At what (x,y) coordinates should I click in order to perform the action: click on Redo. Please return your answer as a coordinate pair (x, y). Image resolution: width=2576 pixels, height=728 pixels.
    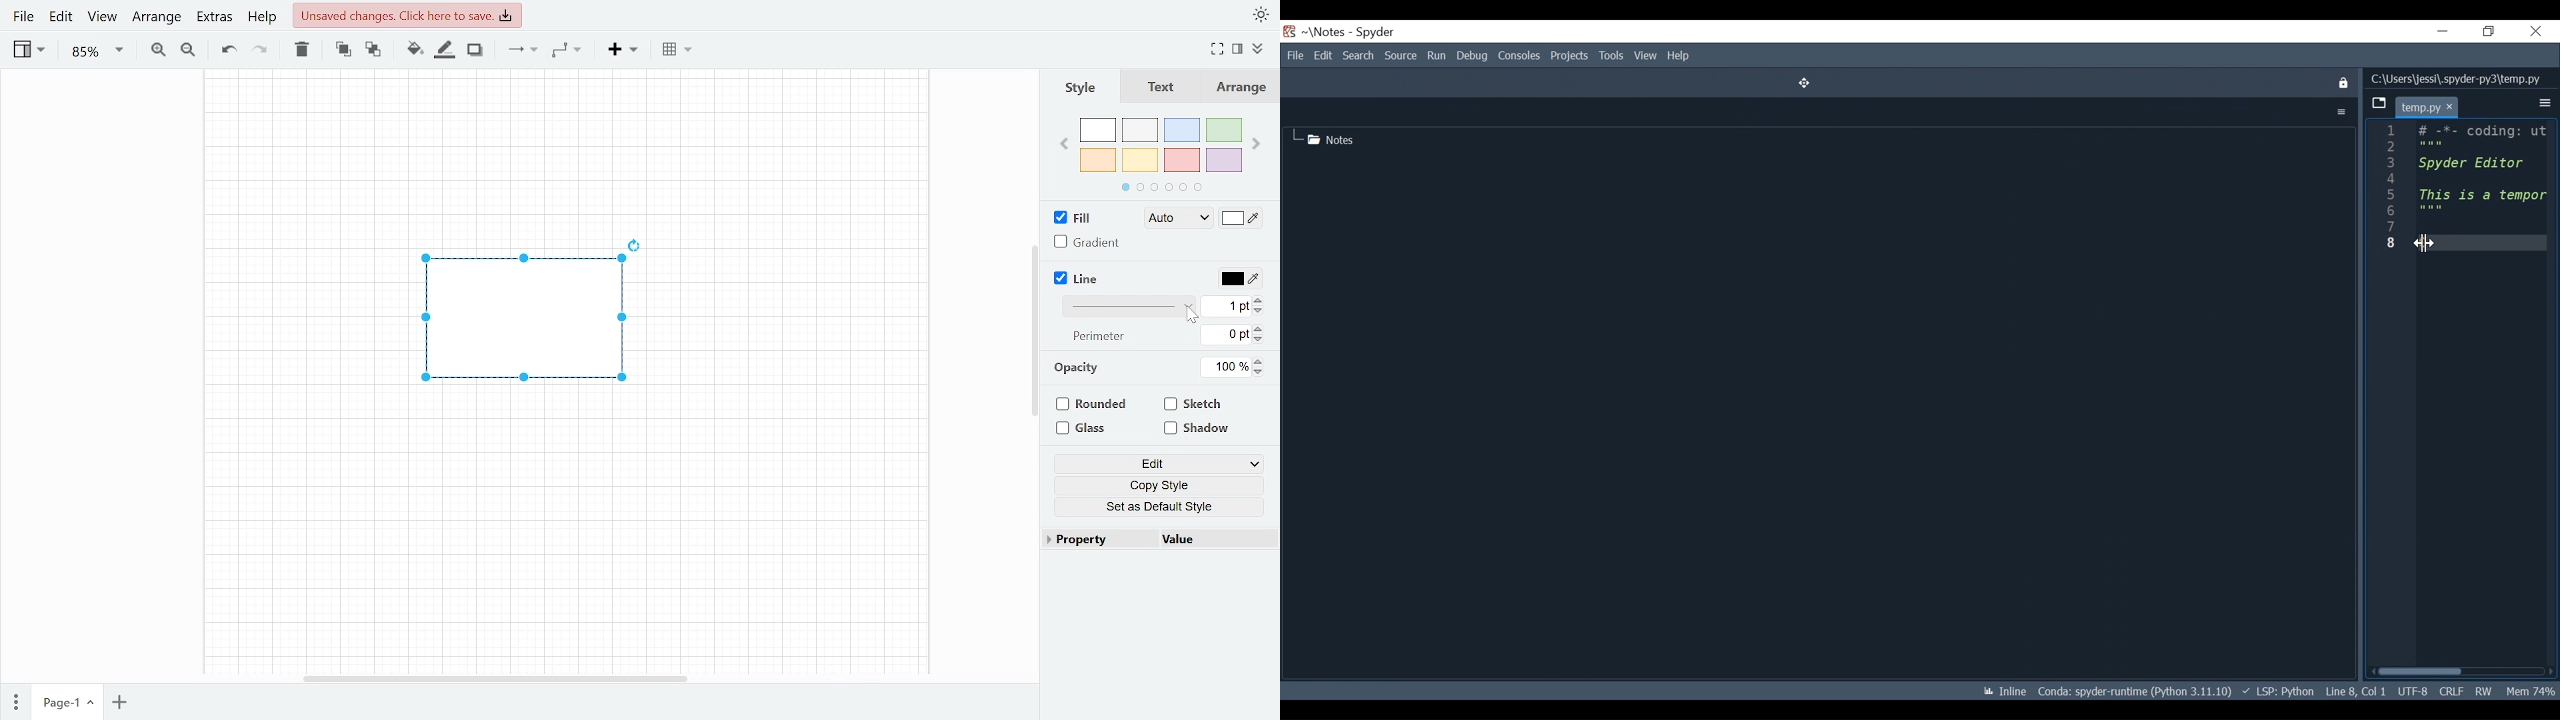
    Looking at the image, I should click on (226, 50).